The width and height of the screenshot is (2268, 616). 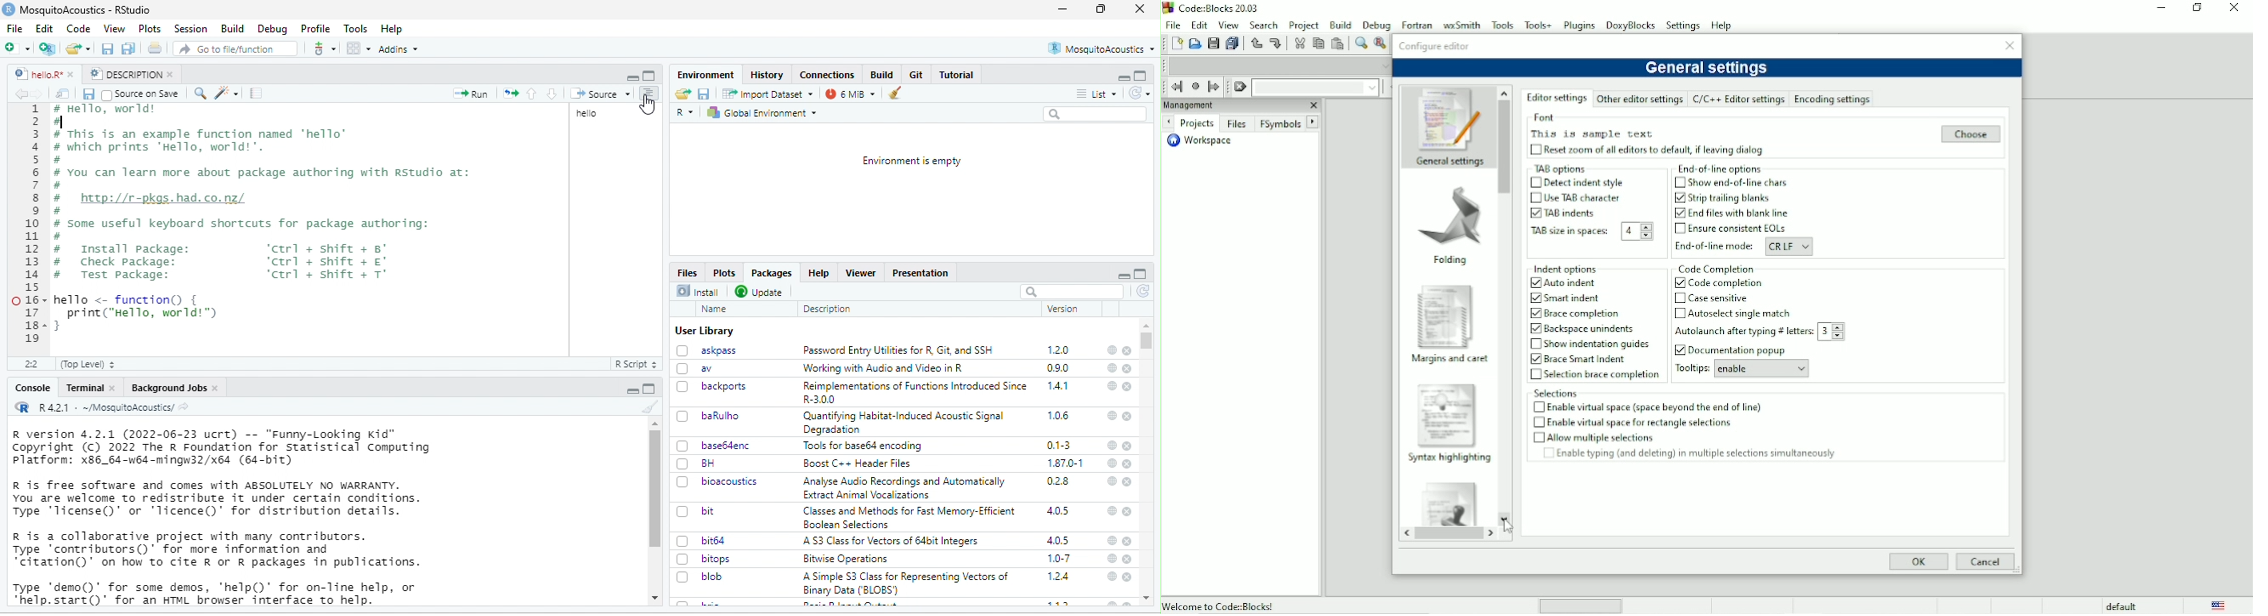 What do you see at coordinates (915, 393) in the screenshot?
I see `Reimplementations of Functions Introduced Since R-3.00` at bounding box center [915, 393].